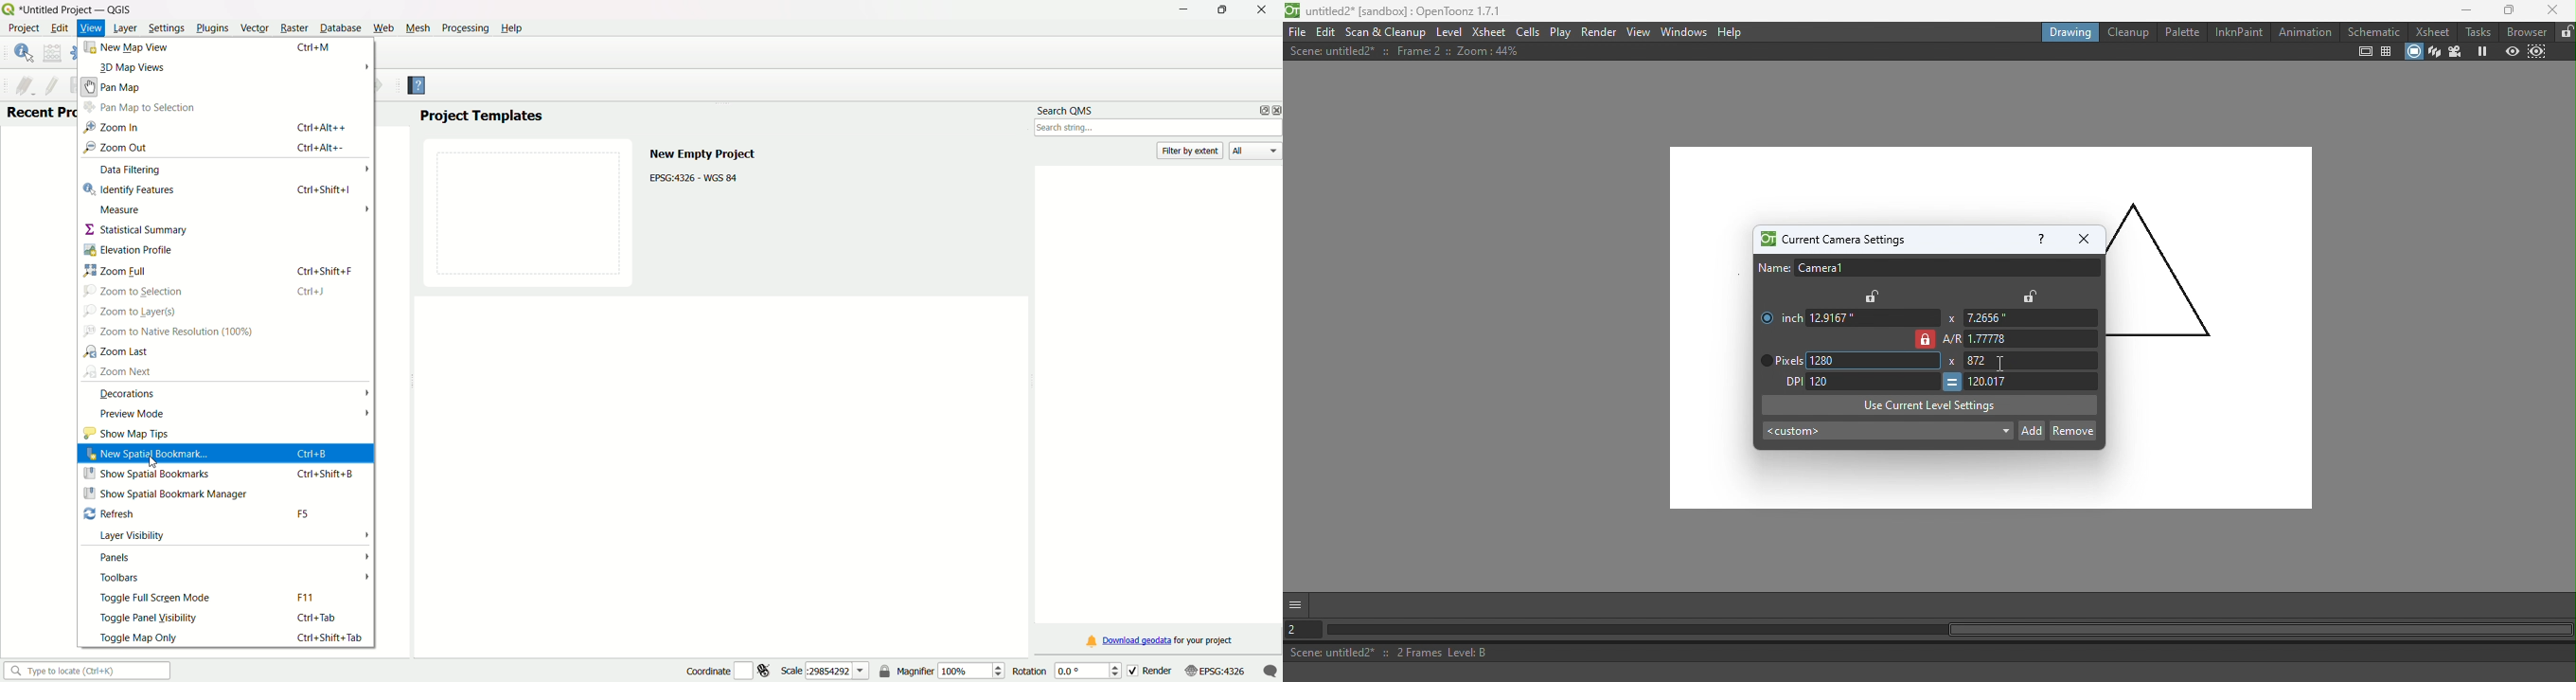  What do you see at coordinates (1831, 240) in the screenshot?
I see `Current camera settings` at bounding box center [1831, 240].